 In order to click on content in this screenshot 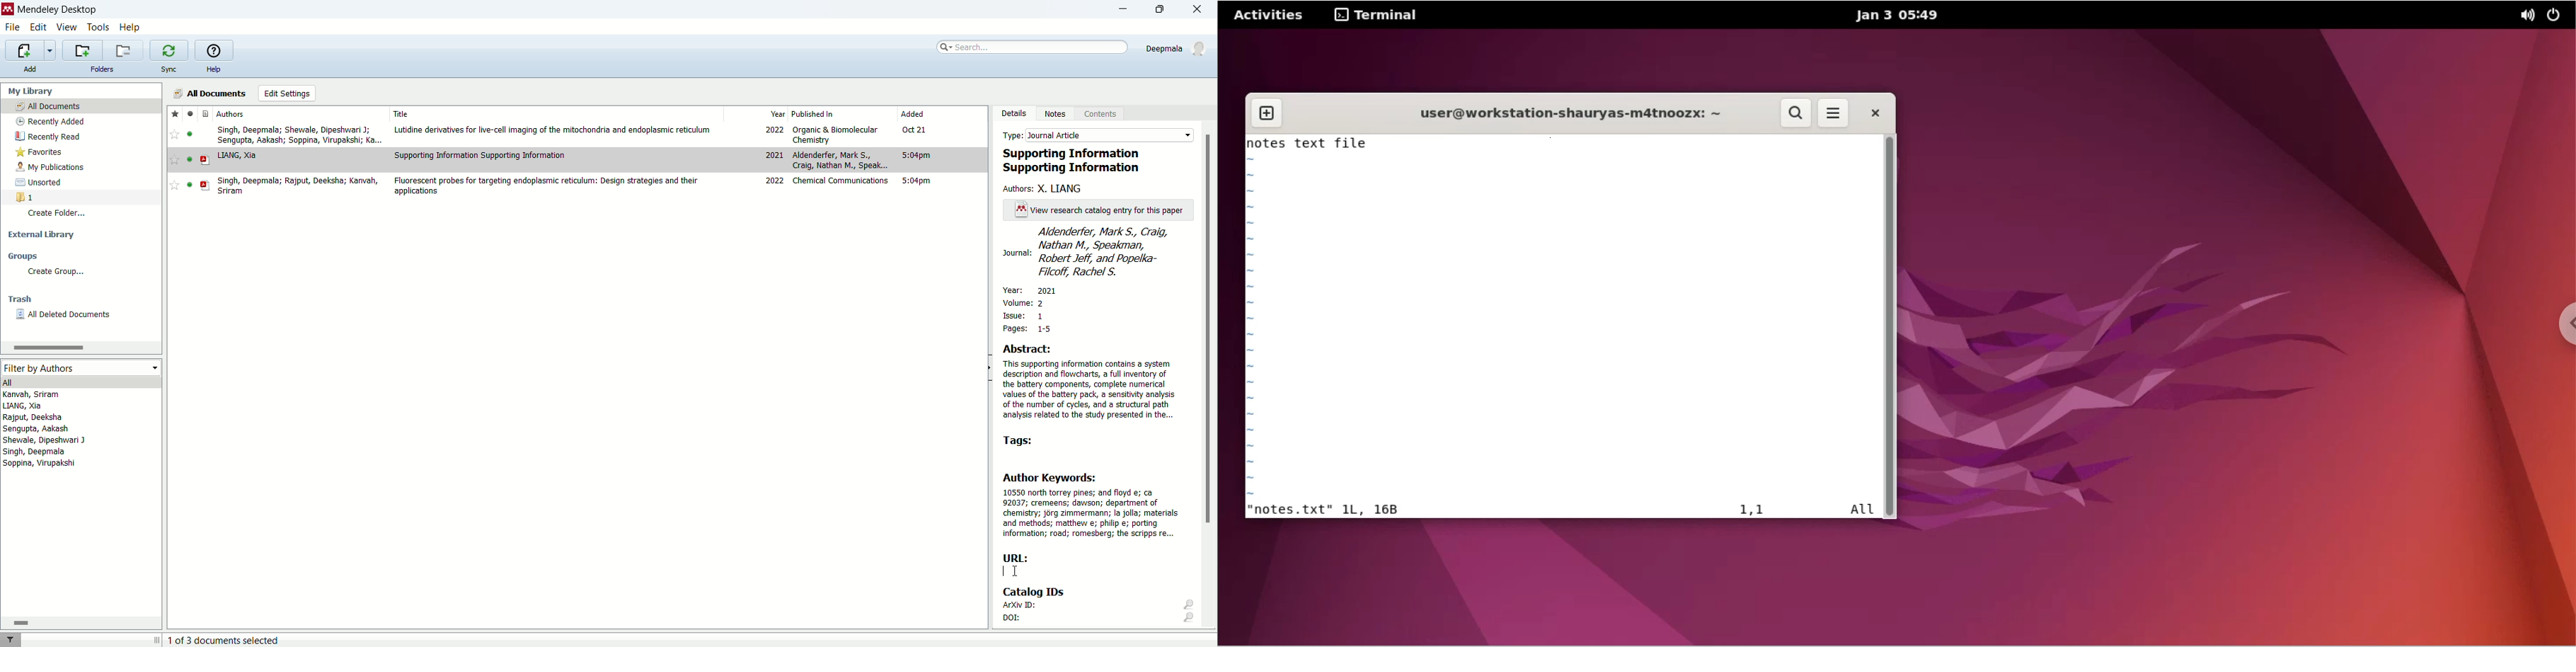, I will do `click(1105, 115)`.